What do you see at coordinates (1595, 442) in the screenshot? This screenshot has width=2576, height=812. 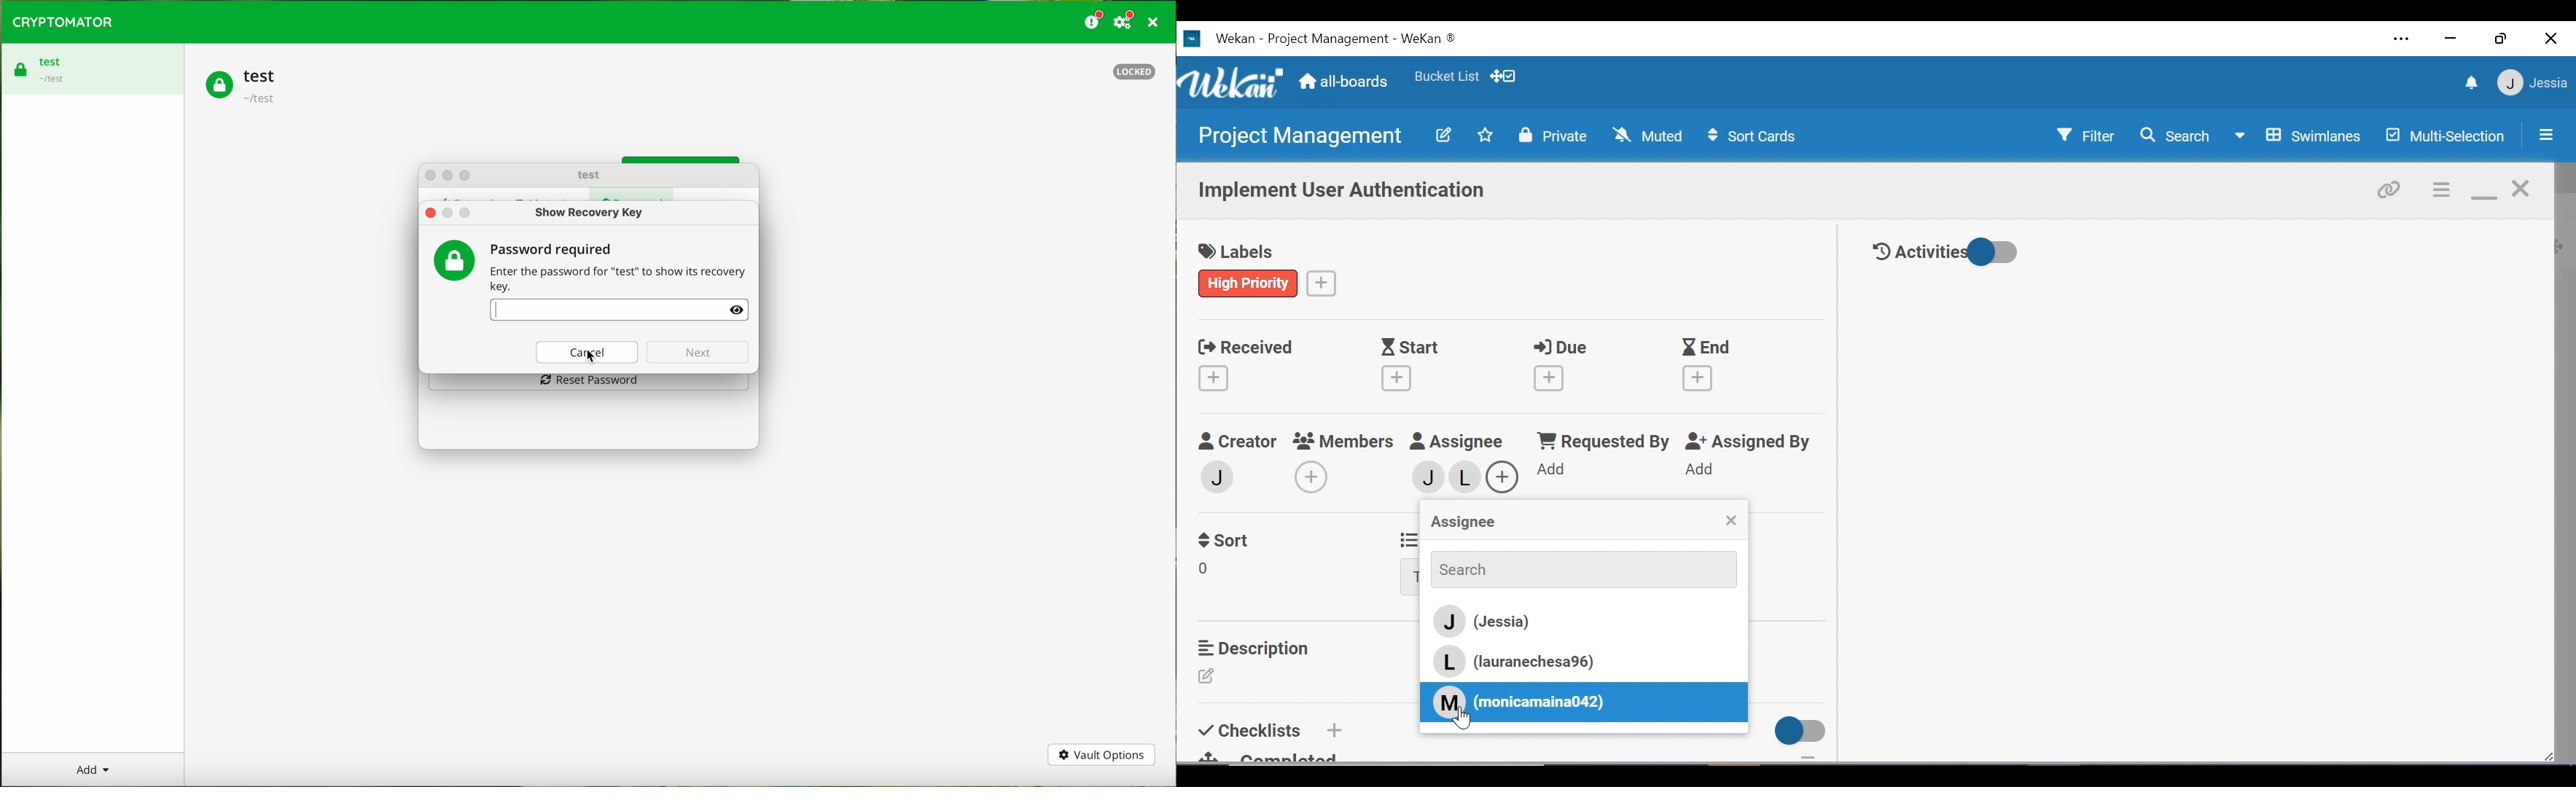 I see `Requested By` at bounding box center [1595, 442].